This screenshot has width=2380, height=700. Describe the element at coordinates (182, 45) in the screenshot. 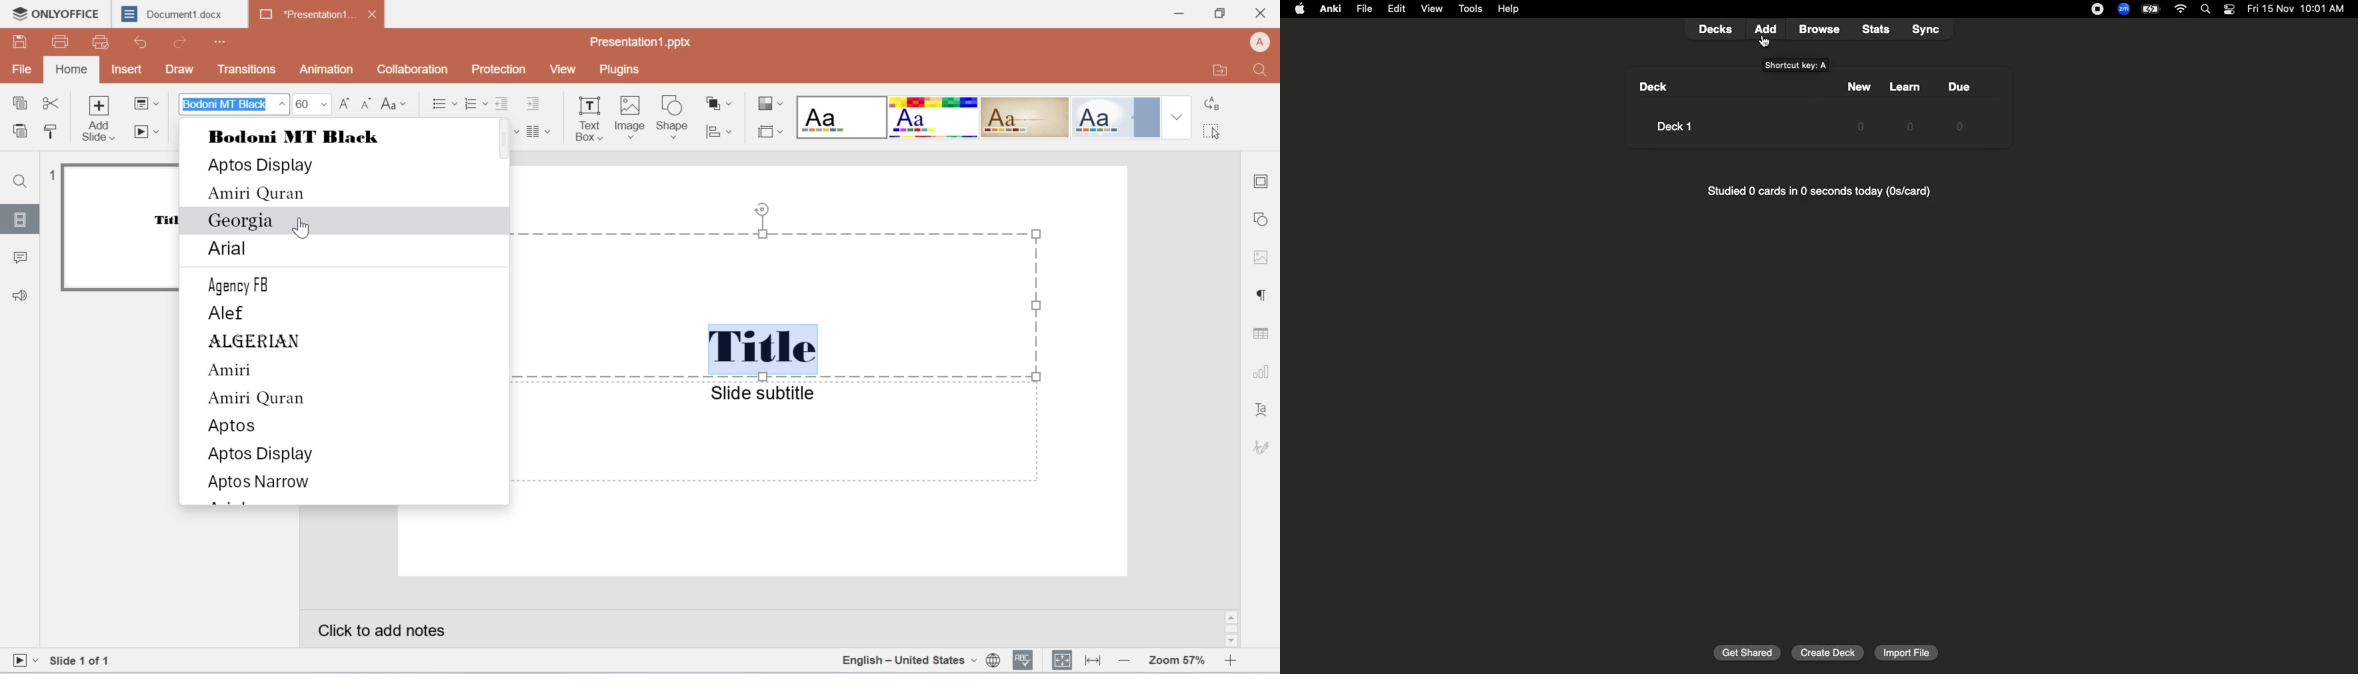

I see `redo` at that location.